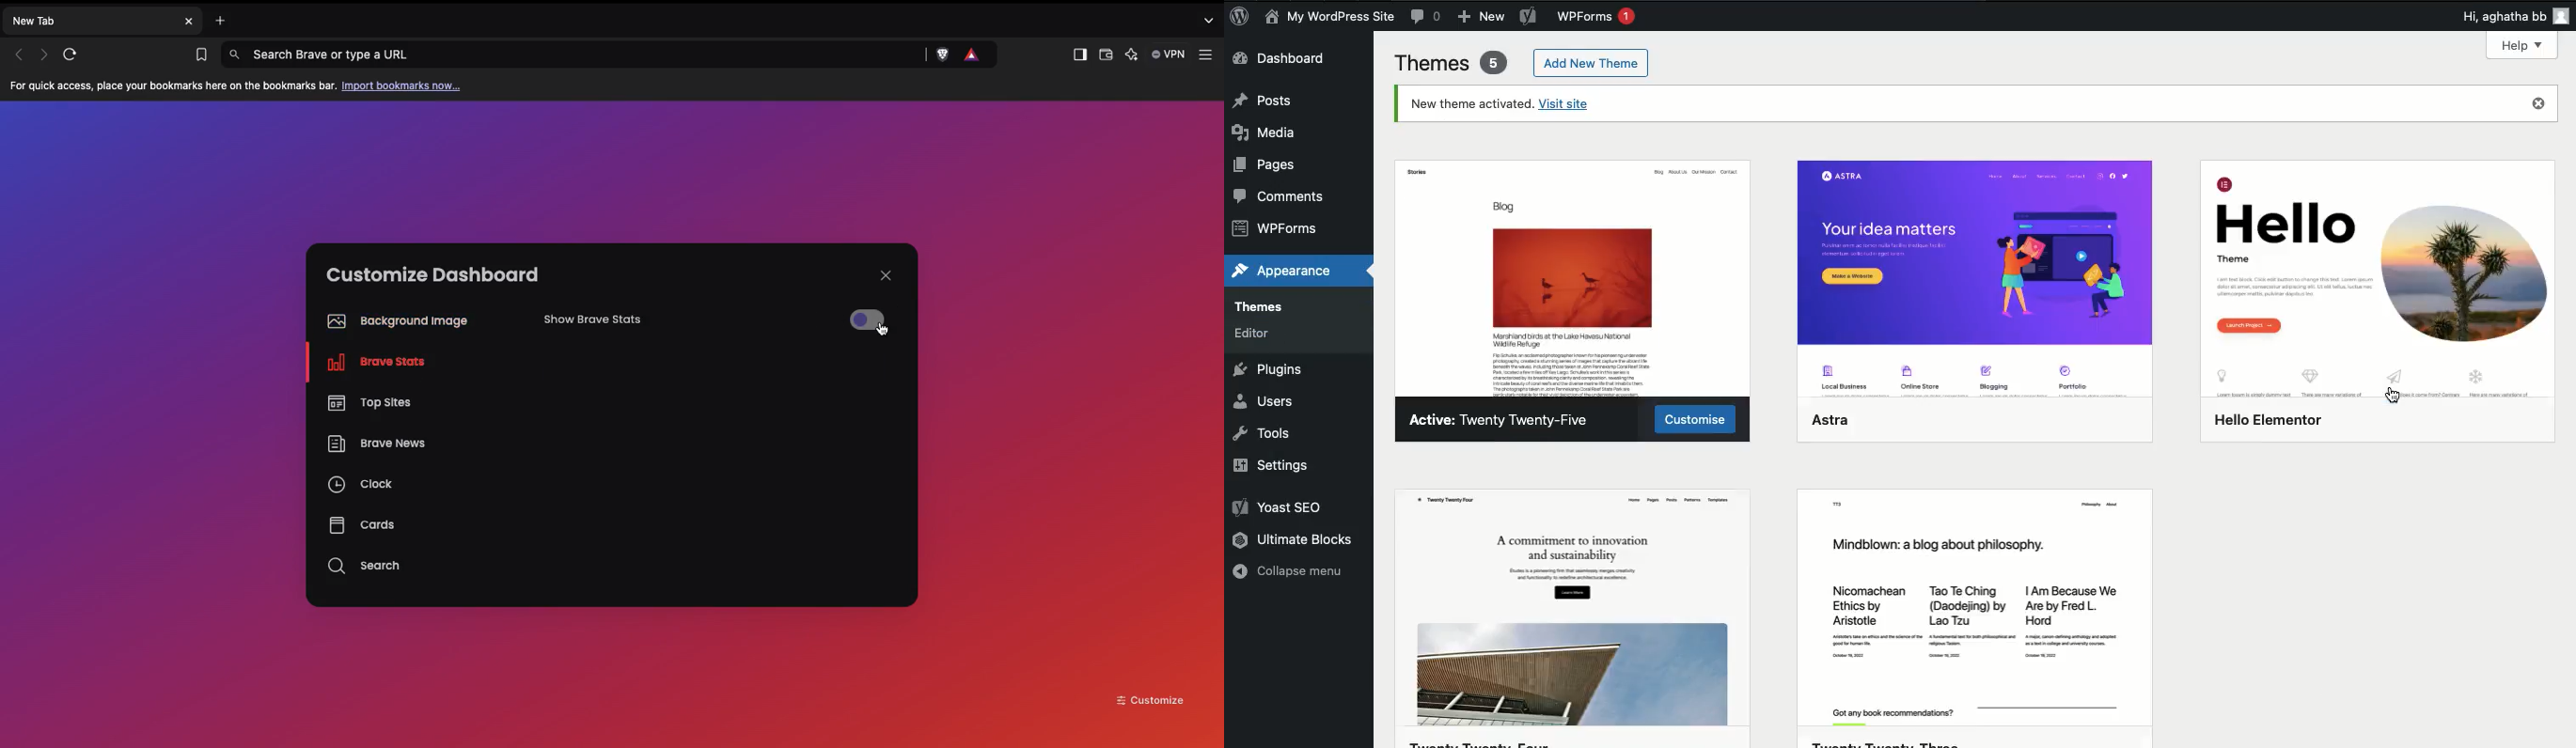  Describe the element at coordinates (1698, 414) in the screenshot. I see `Customise` at that location.